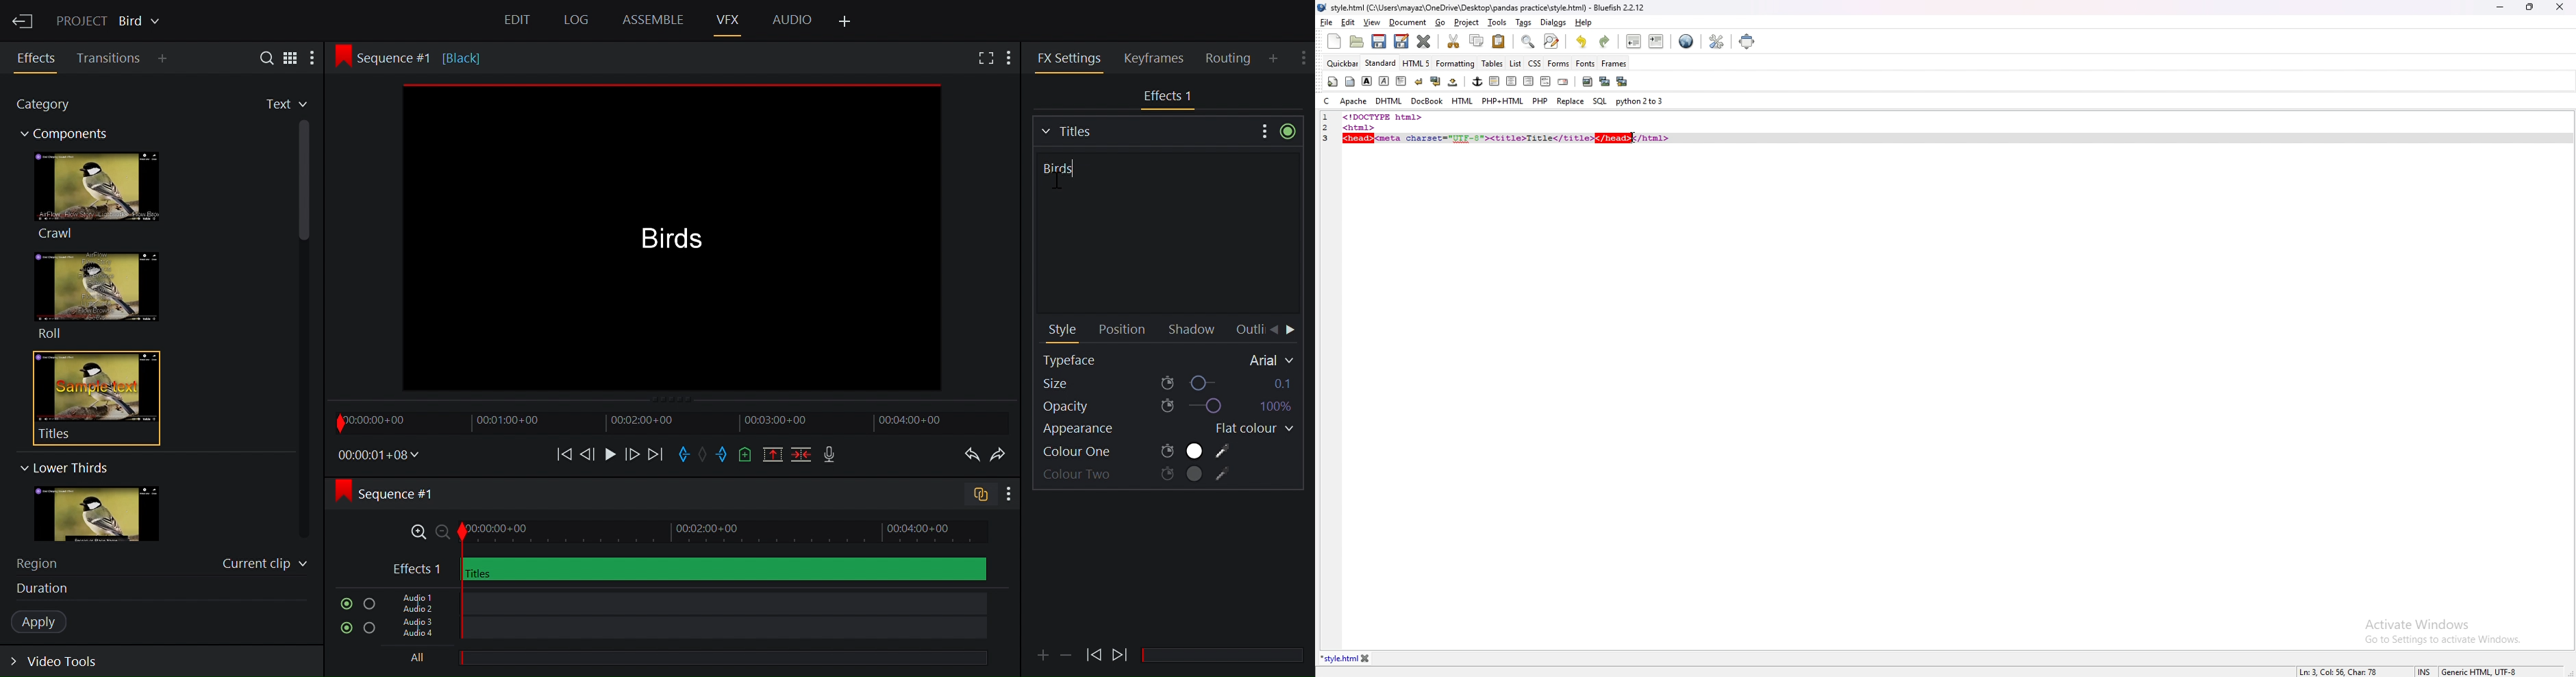  What do you see at coordinates (1563, 82) in the screenshot?
I see `email` at bounding box center [1563, 82].